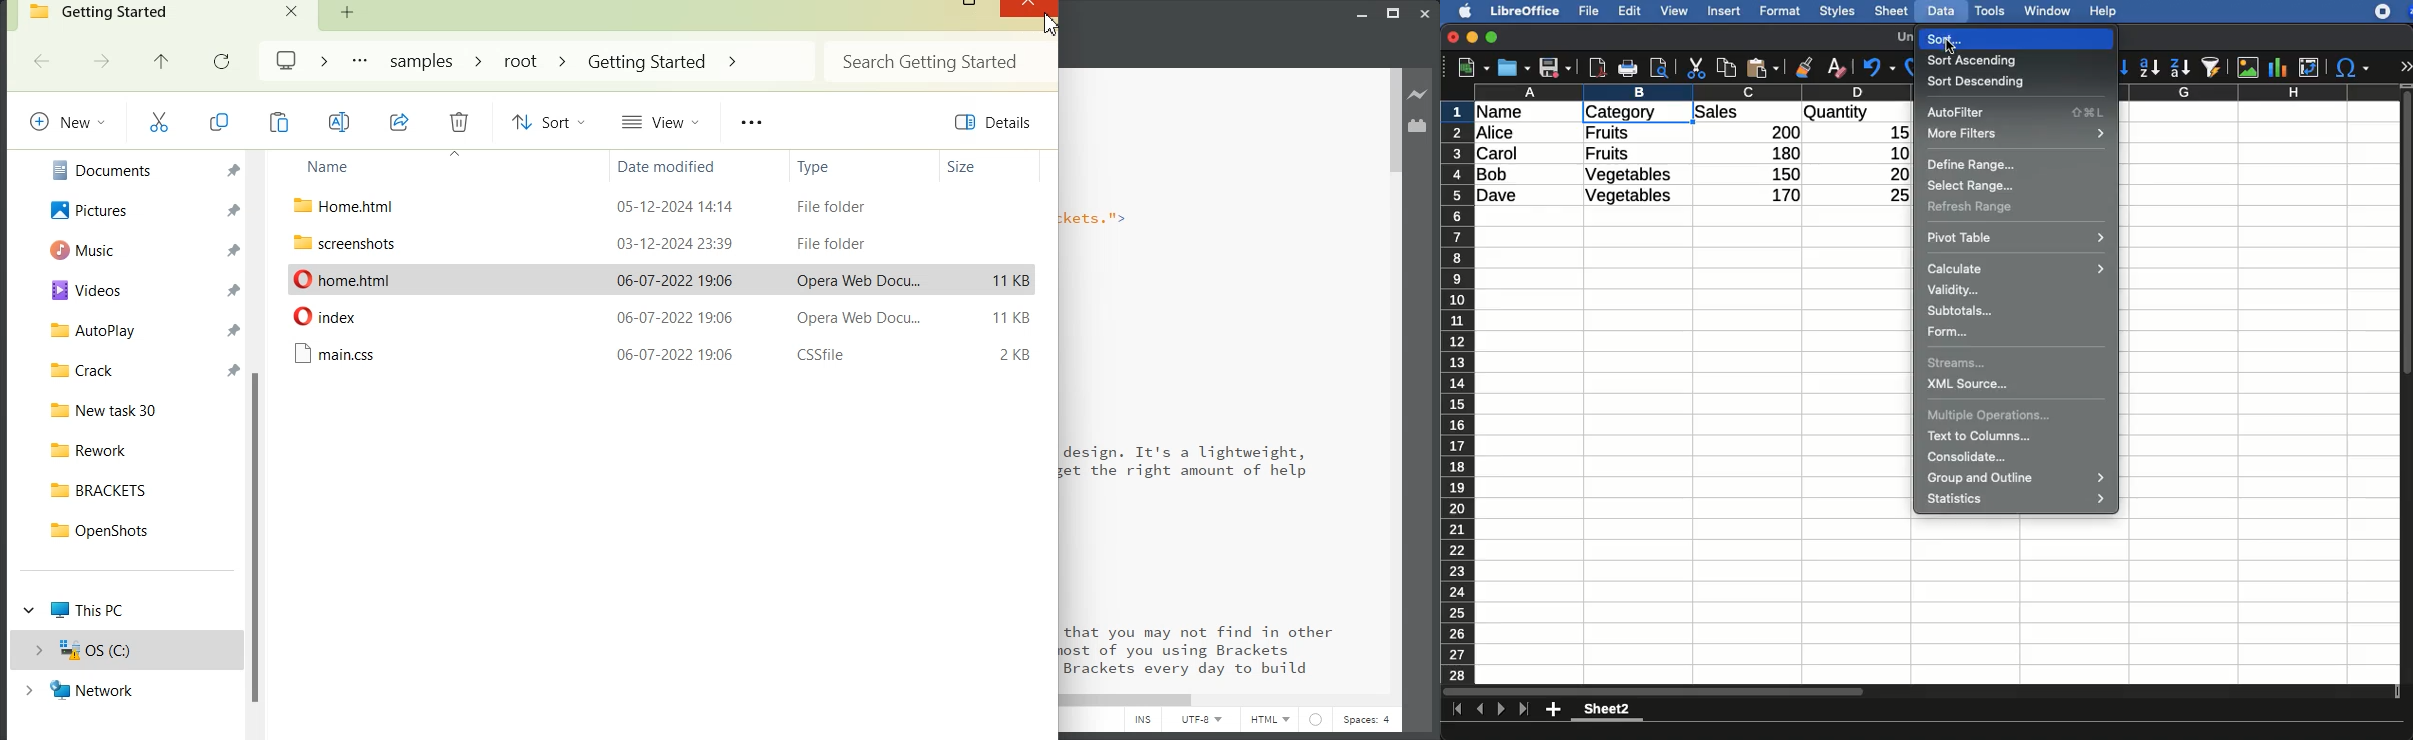  What do you see at coordinates (288, 60) in the screenshot?
I see `Logo` at bounding box center [288, 60].